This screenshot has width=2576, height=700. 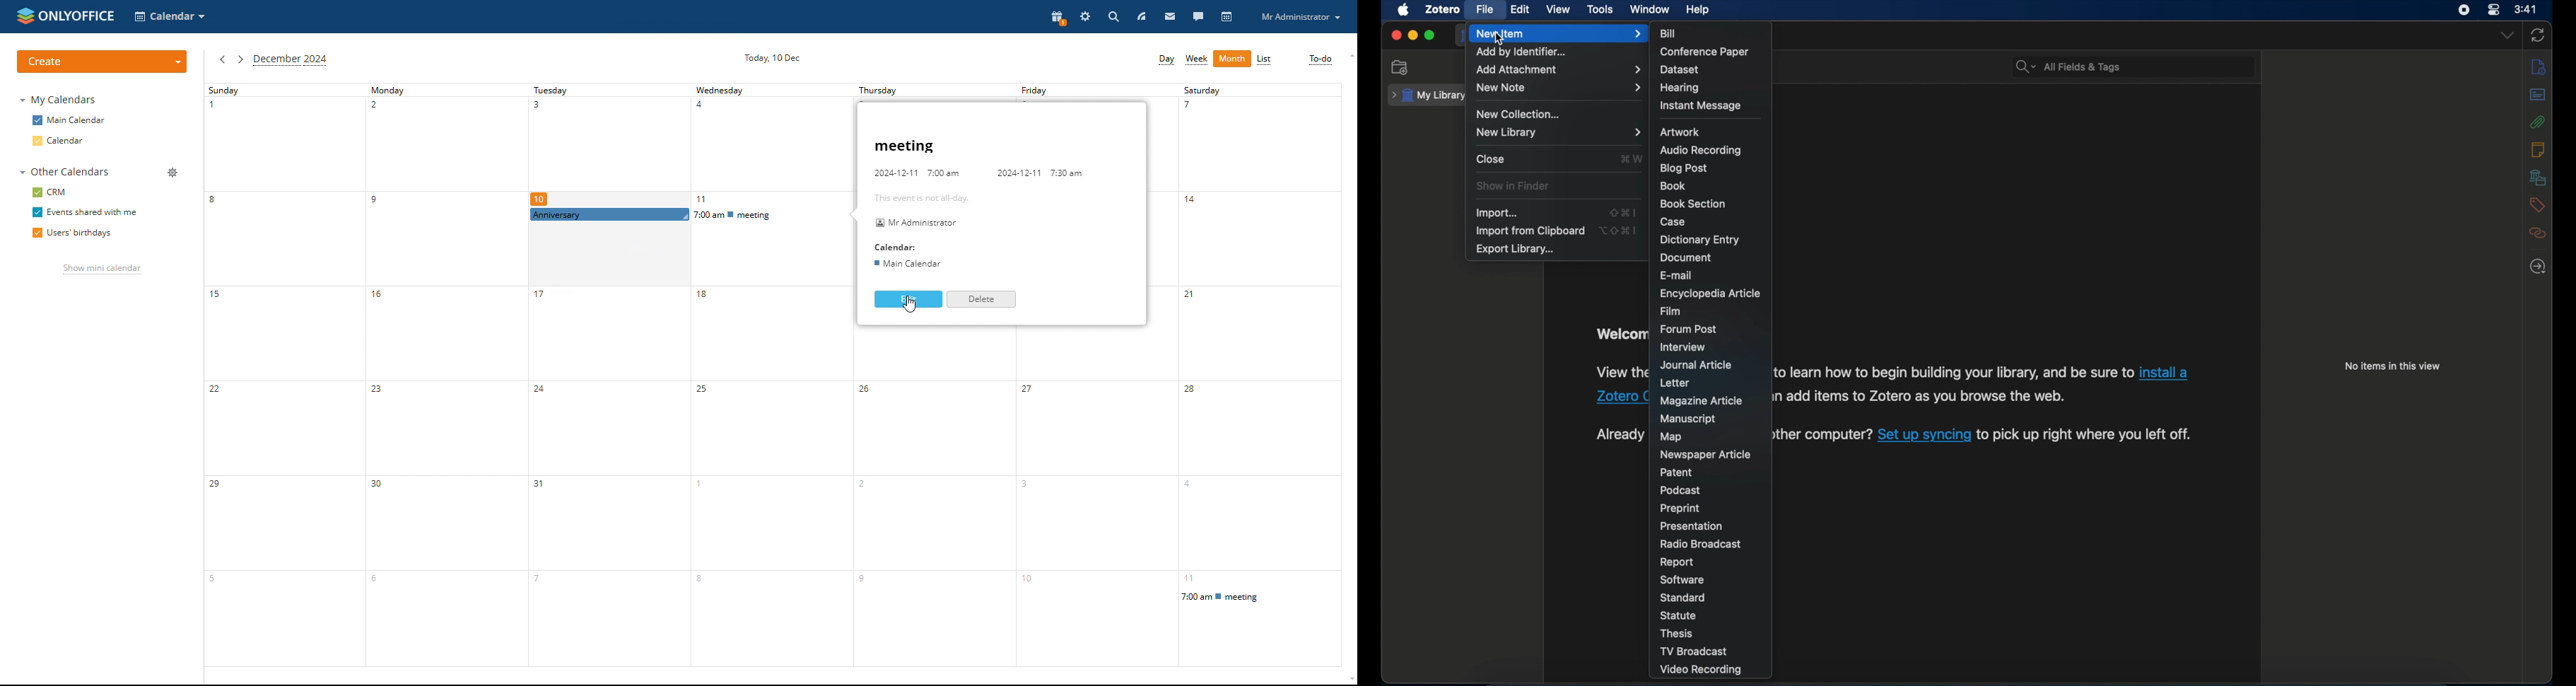 What do you see at coordinates (1704, 52) in the screenshot?
I see `conference paper` at bounding box center [1704, 52].